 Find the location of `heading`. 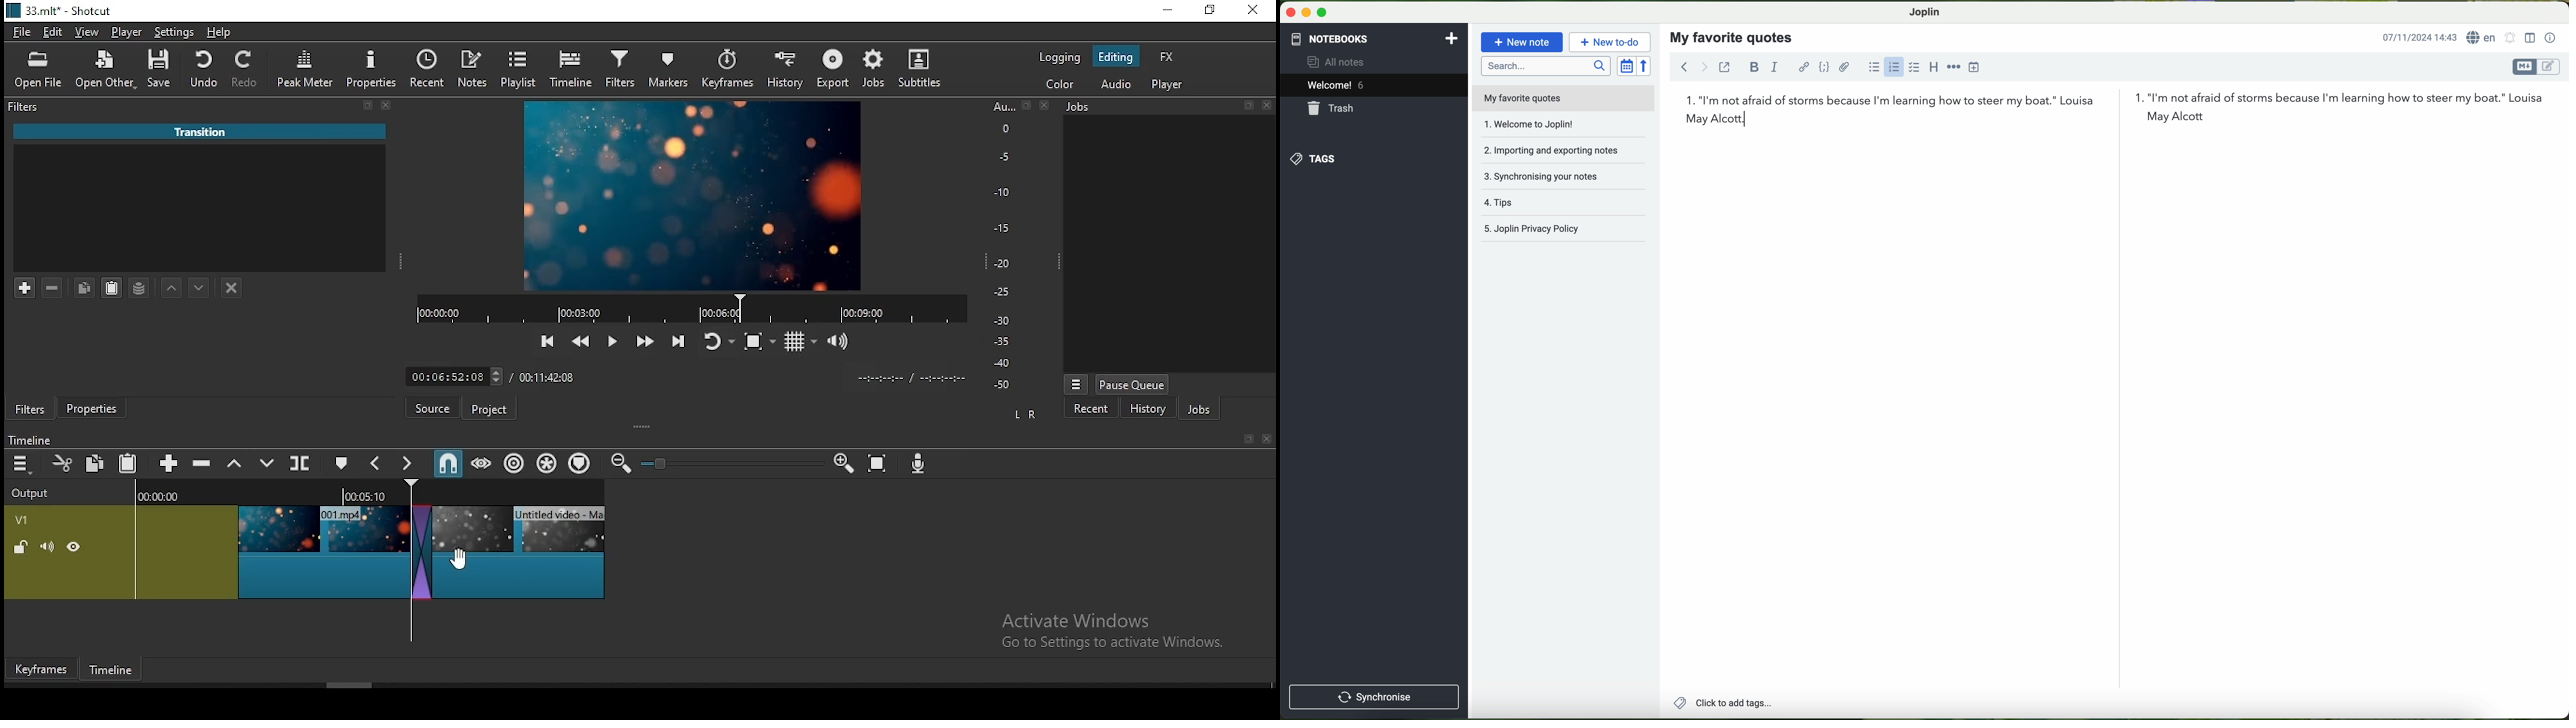

heading is located at coordinates (1935, 68).